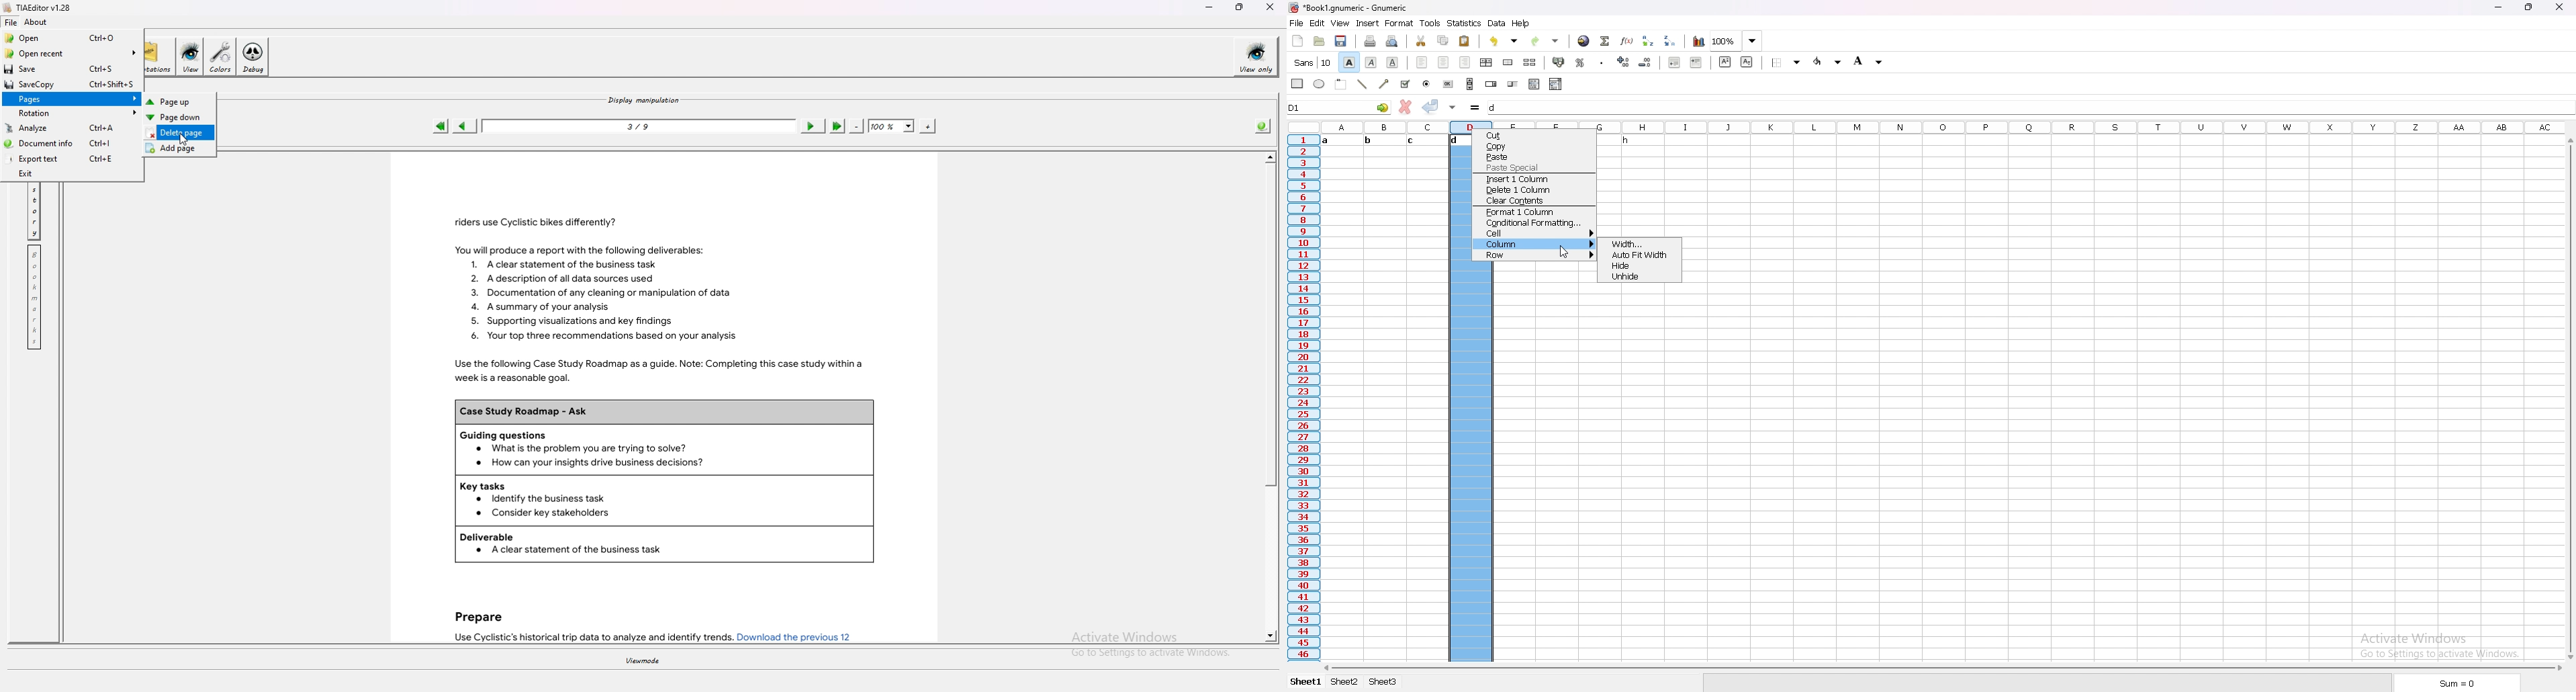 The image size is (2576, 700). I want to click on function, so click(1626, 41).